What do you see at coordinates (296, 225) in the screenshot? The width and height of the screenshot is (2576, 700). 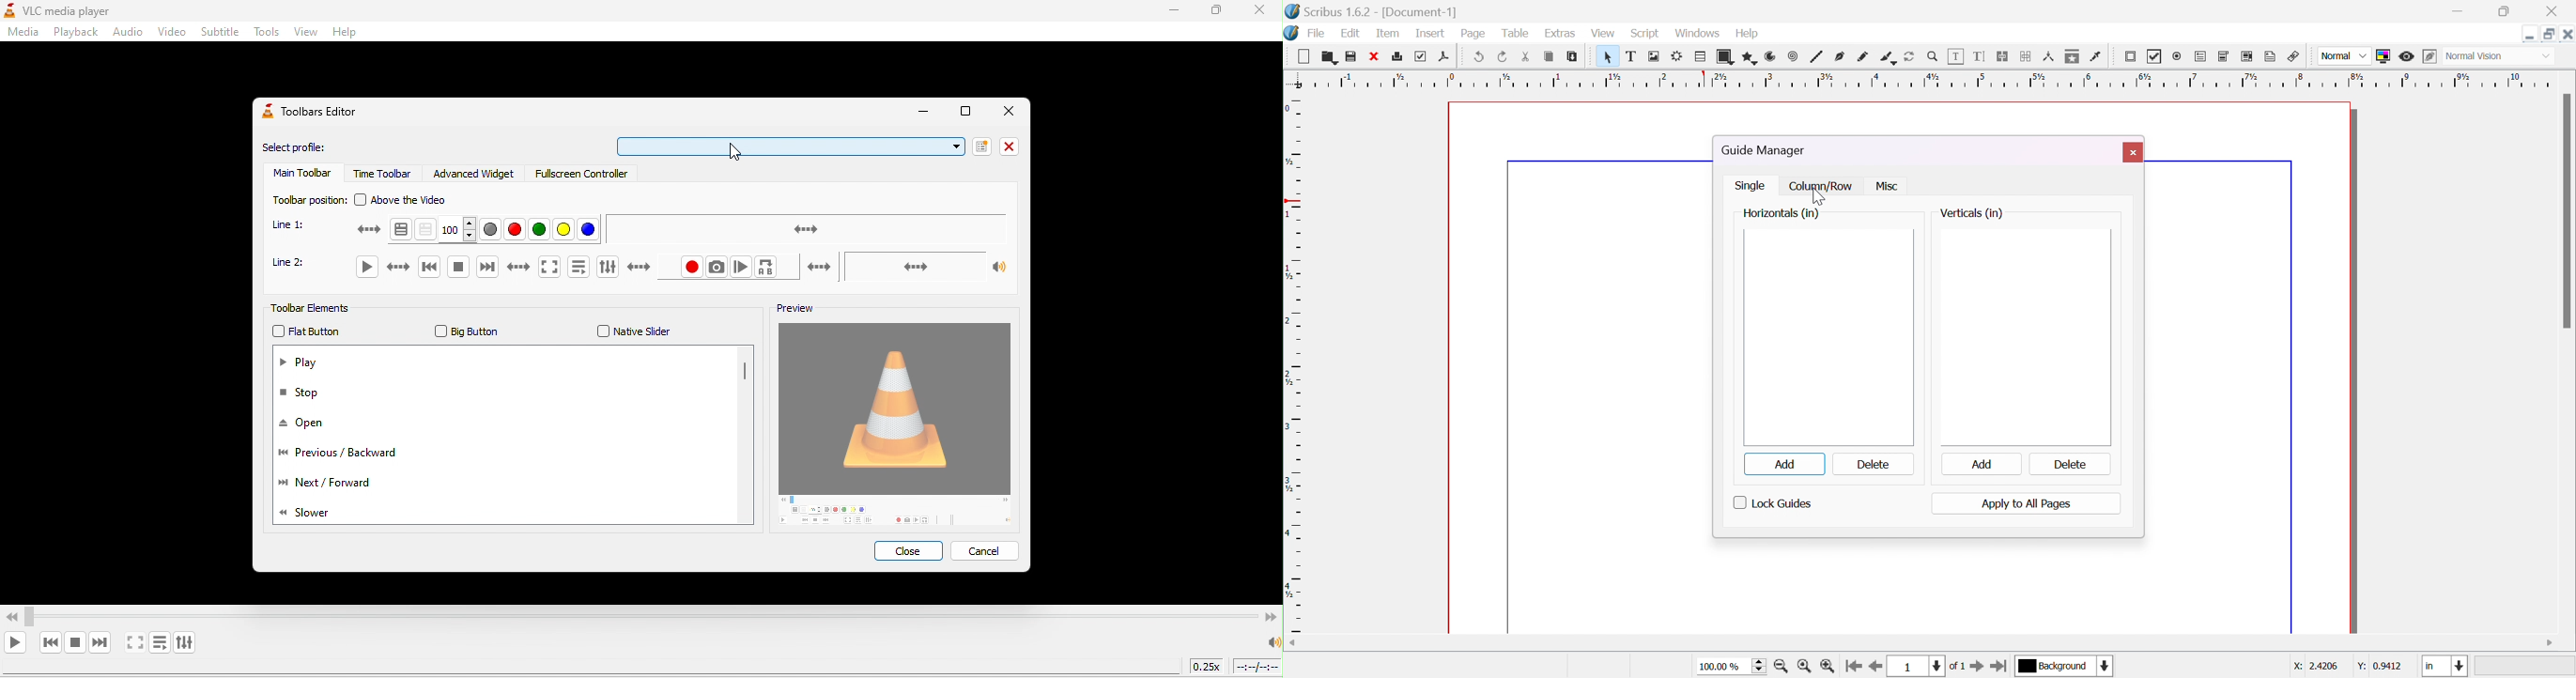 I see `line 1` at bounding box center [296, 225].